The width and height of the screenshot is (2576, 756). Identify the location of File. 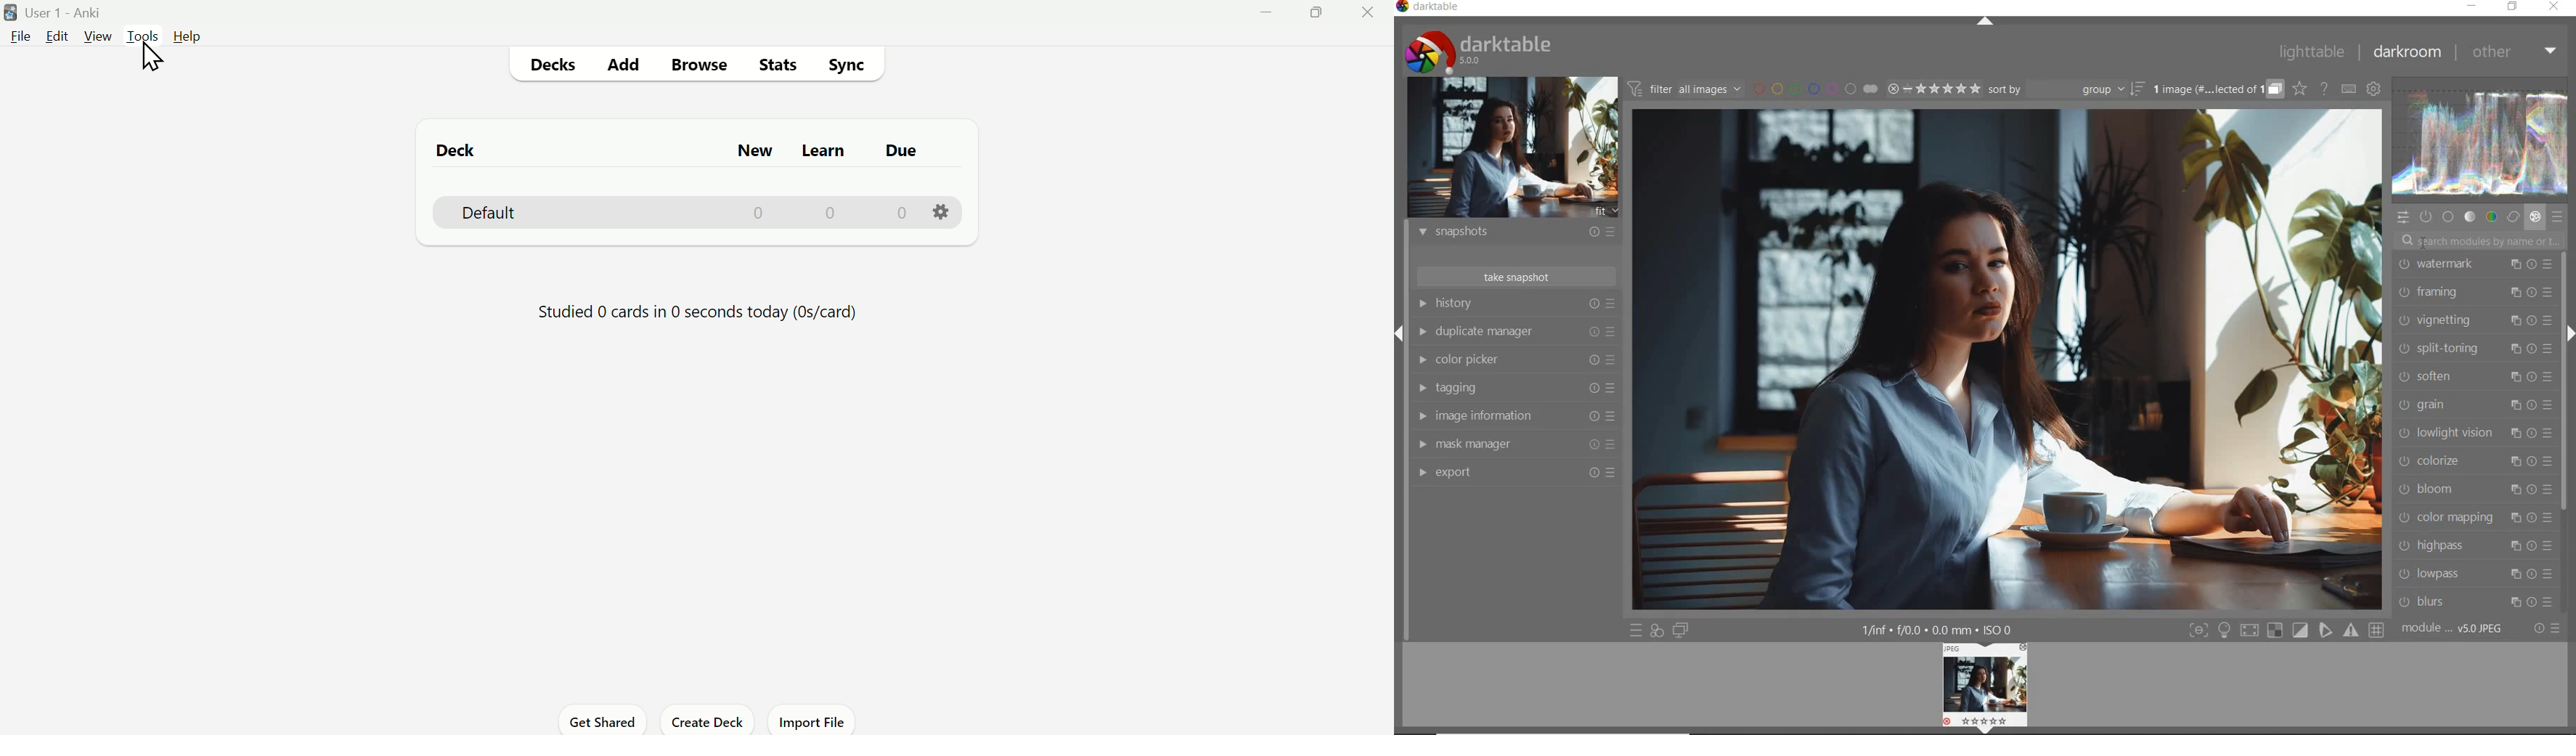
(17, 44).